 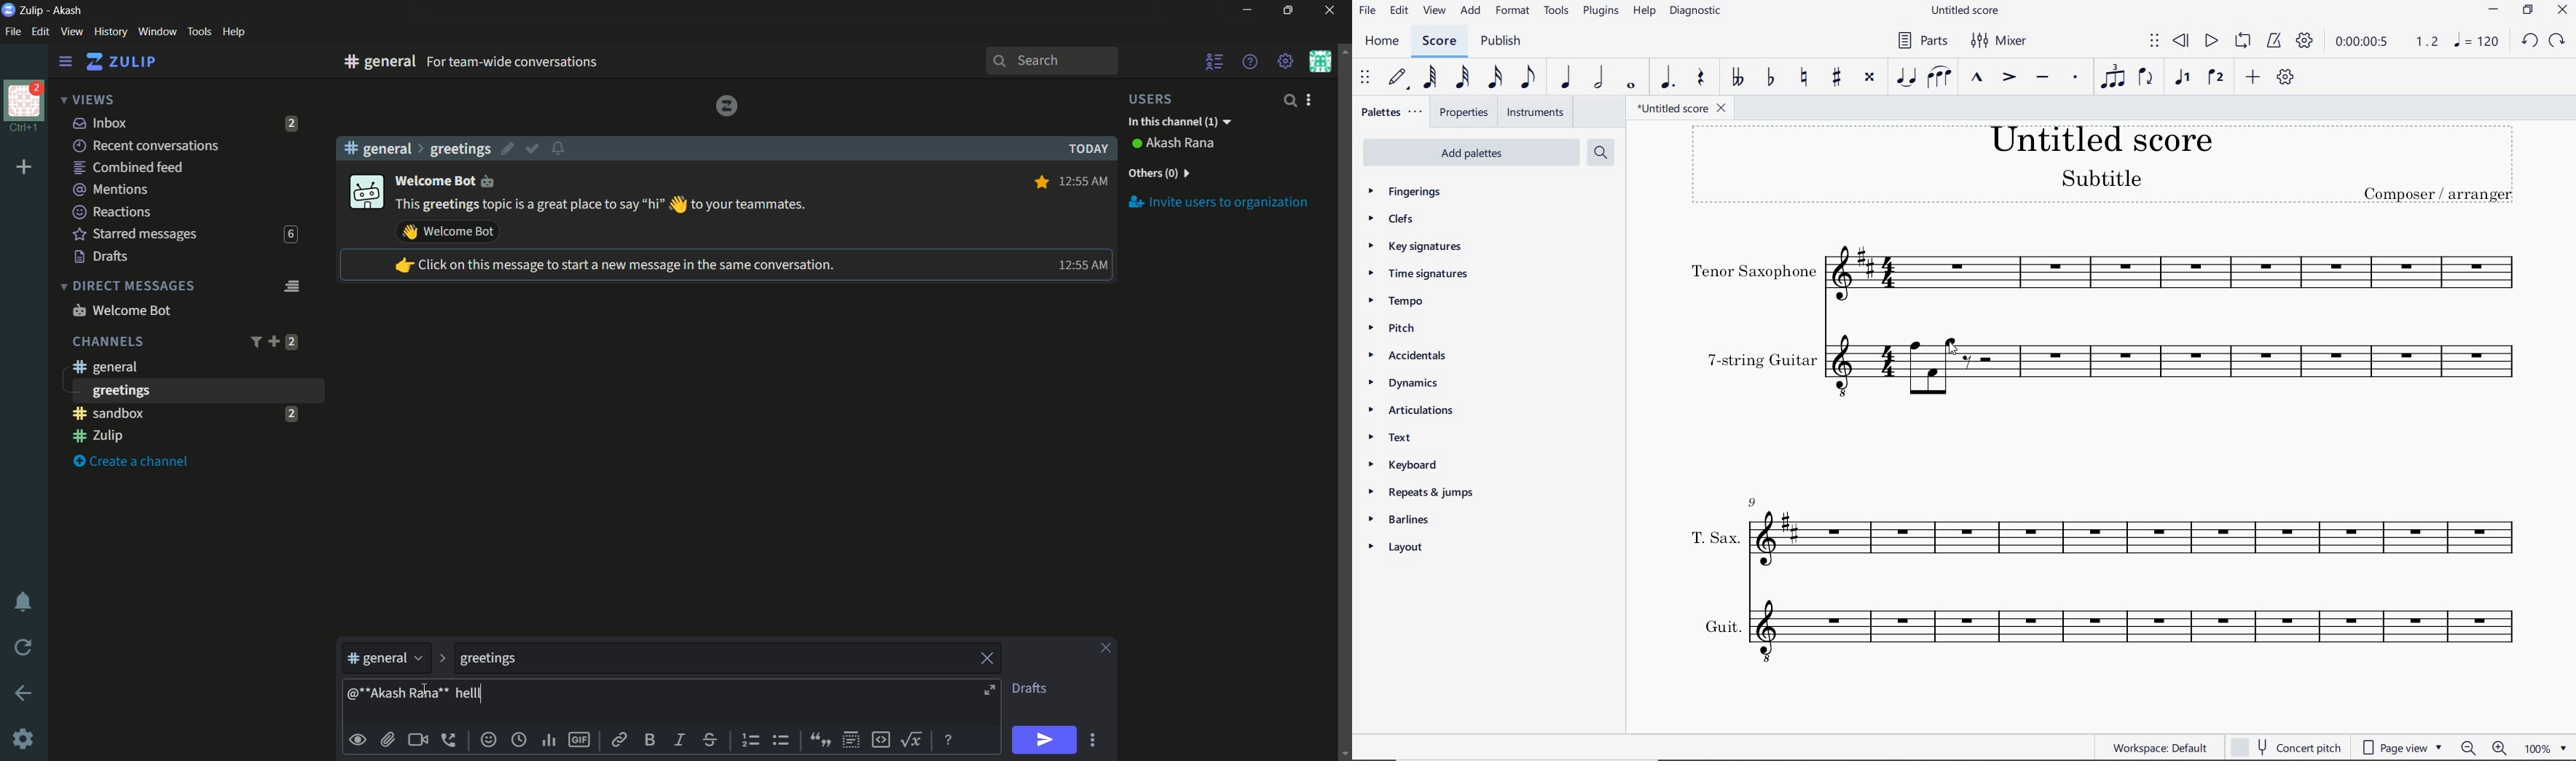 I want to click on add globe, so click(x=519, y=741).